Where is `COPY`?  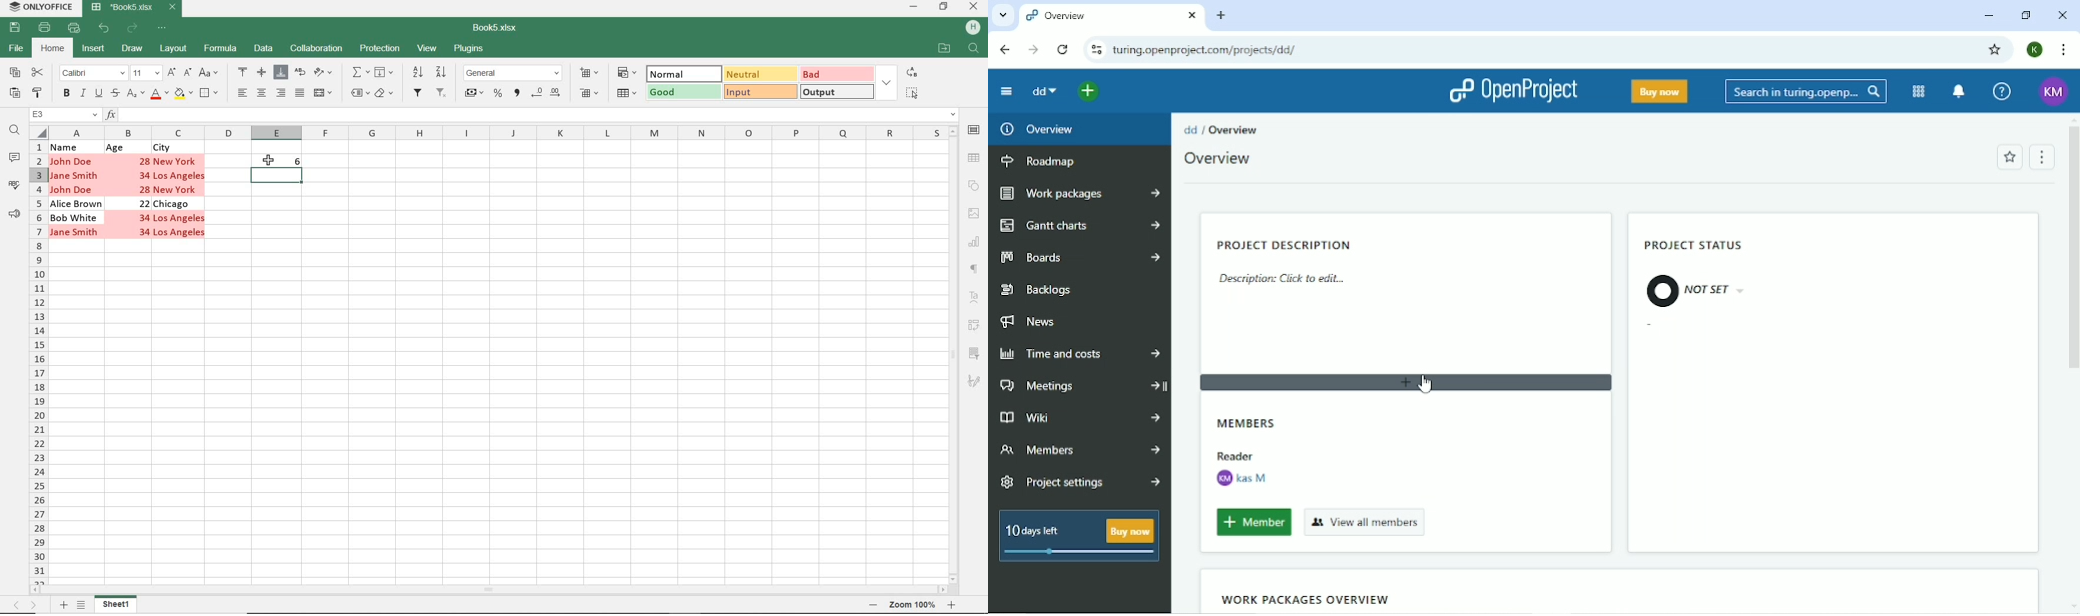
COPY is located at coordinates (14, 74).